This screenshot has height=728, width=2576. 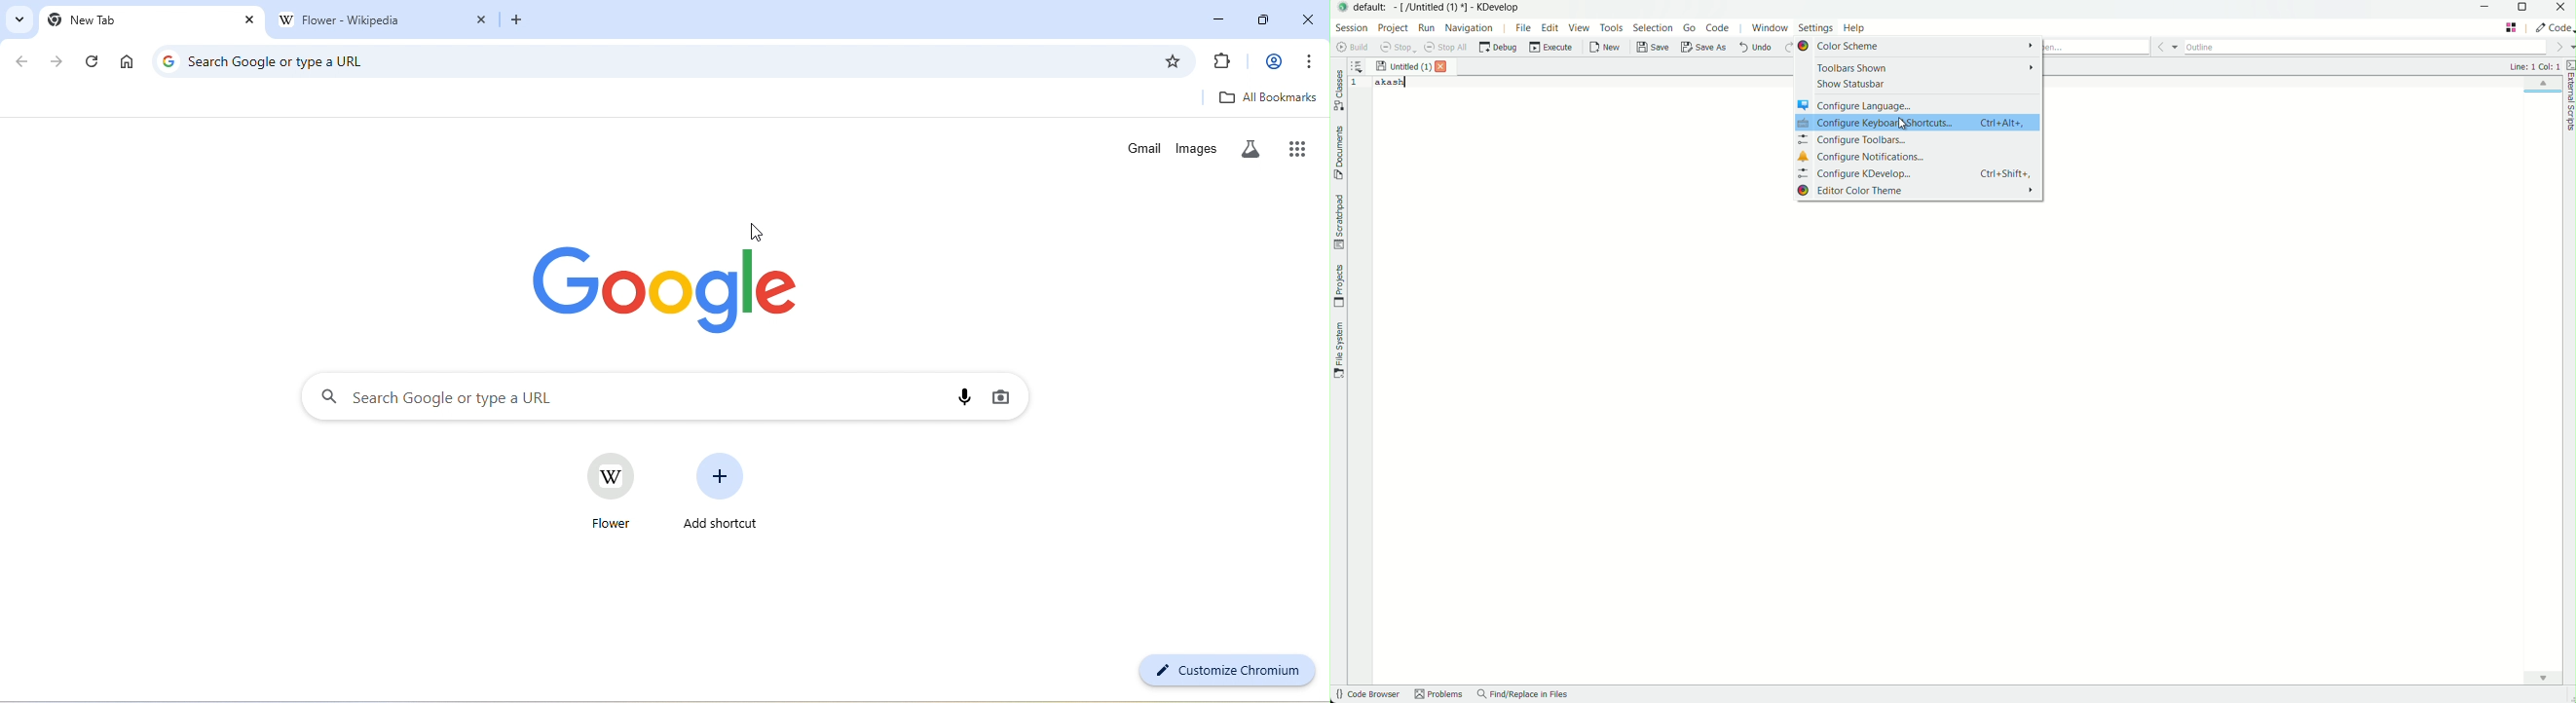 I want to click on close, so click(x=1310, y=17).